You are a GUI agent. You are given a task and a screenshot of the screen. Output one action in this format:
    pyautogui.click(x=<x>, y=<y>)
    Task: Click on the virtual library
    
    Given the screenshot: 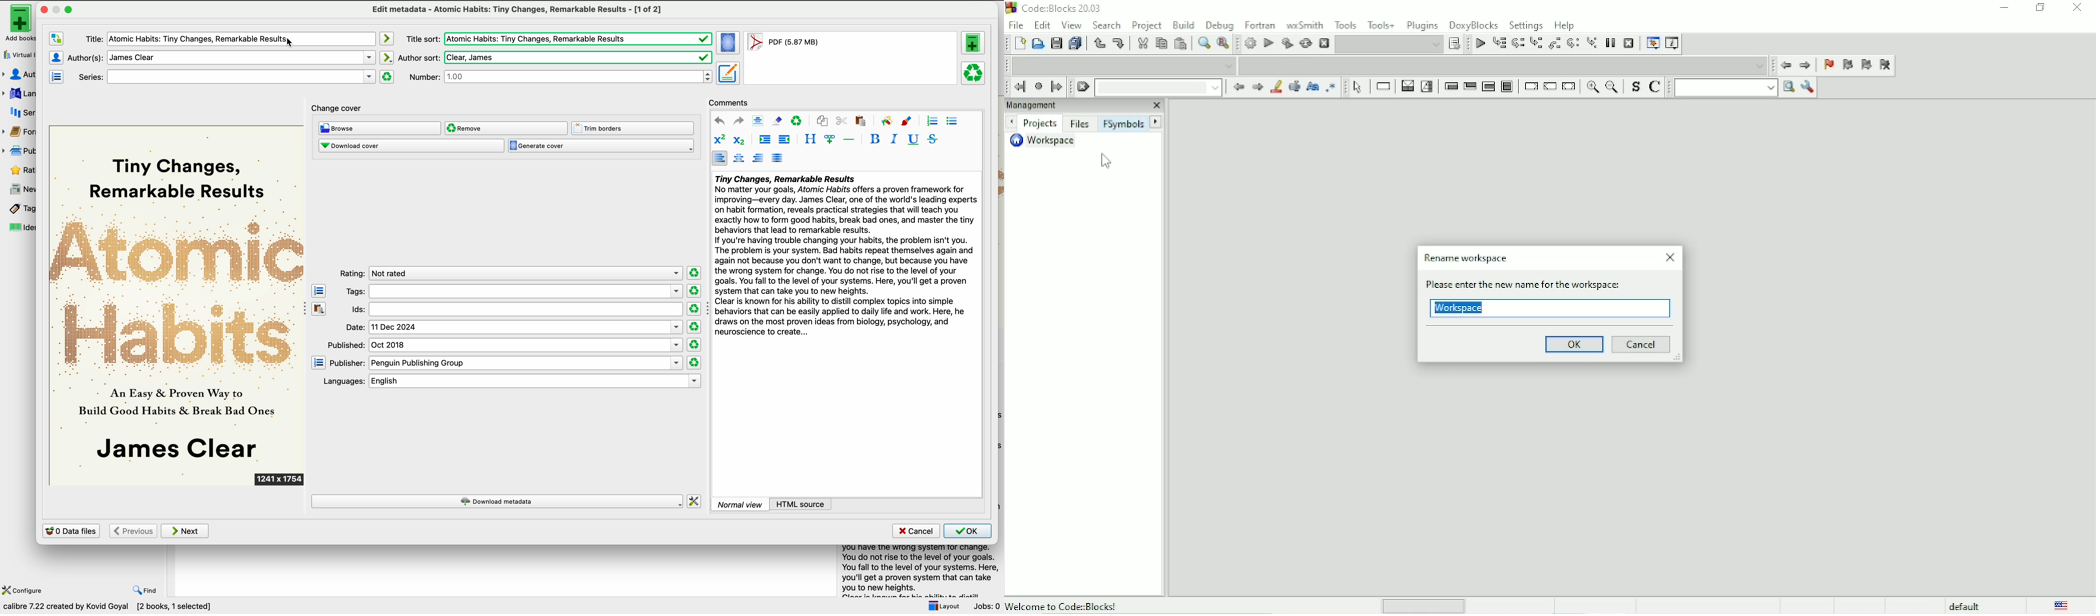 What is the action you would take?
    pyautogui.click(x=18, y=54)
    